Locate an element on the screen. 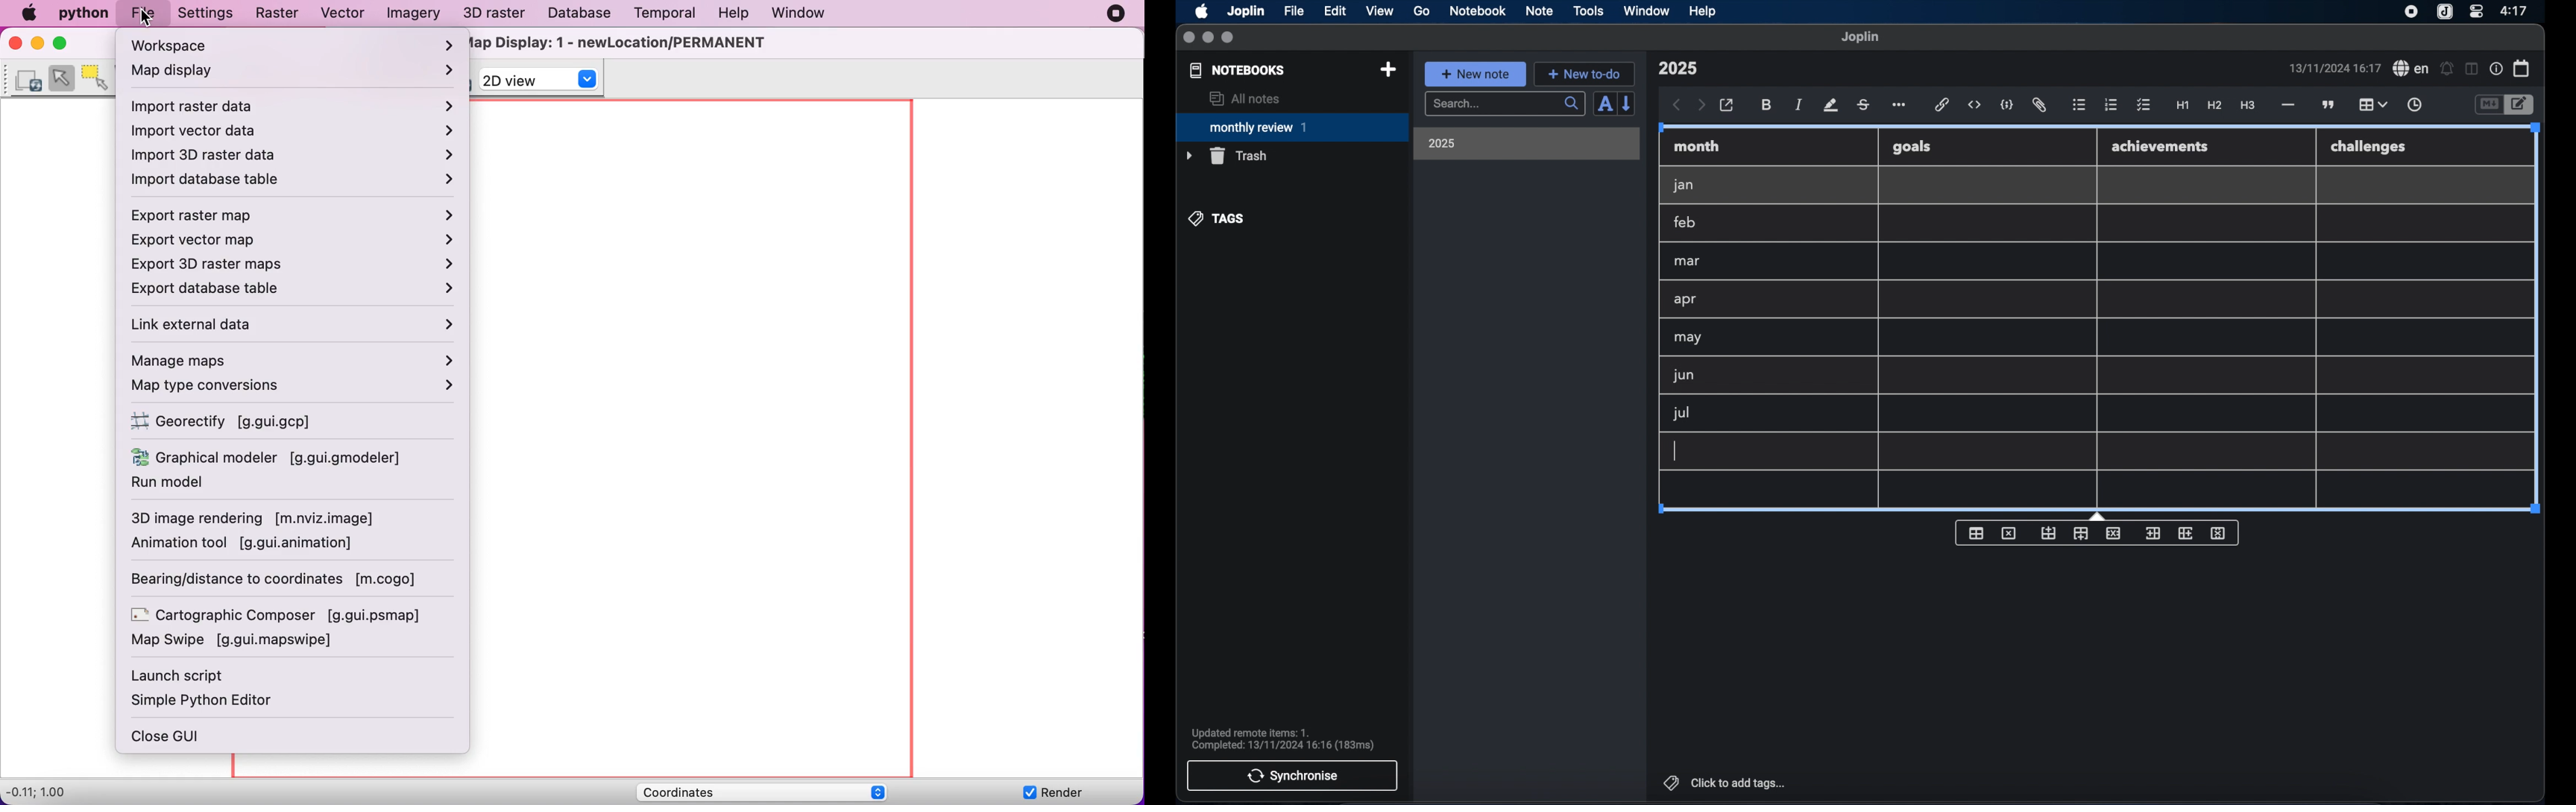  may is located at coordinates (1687, 338).